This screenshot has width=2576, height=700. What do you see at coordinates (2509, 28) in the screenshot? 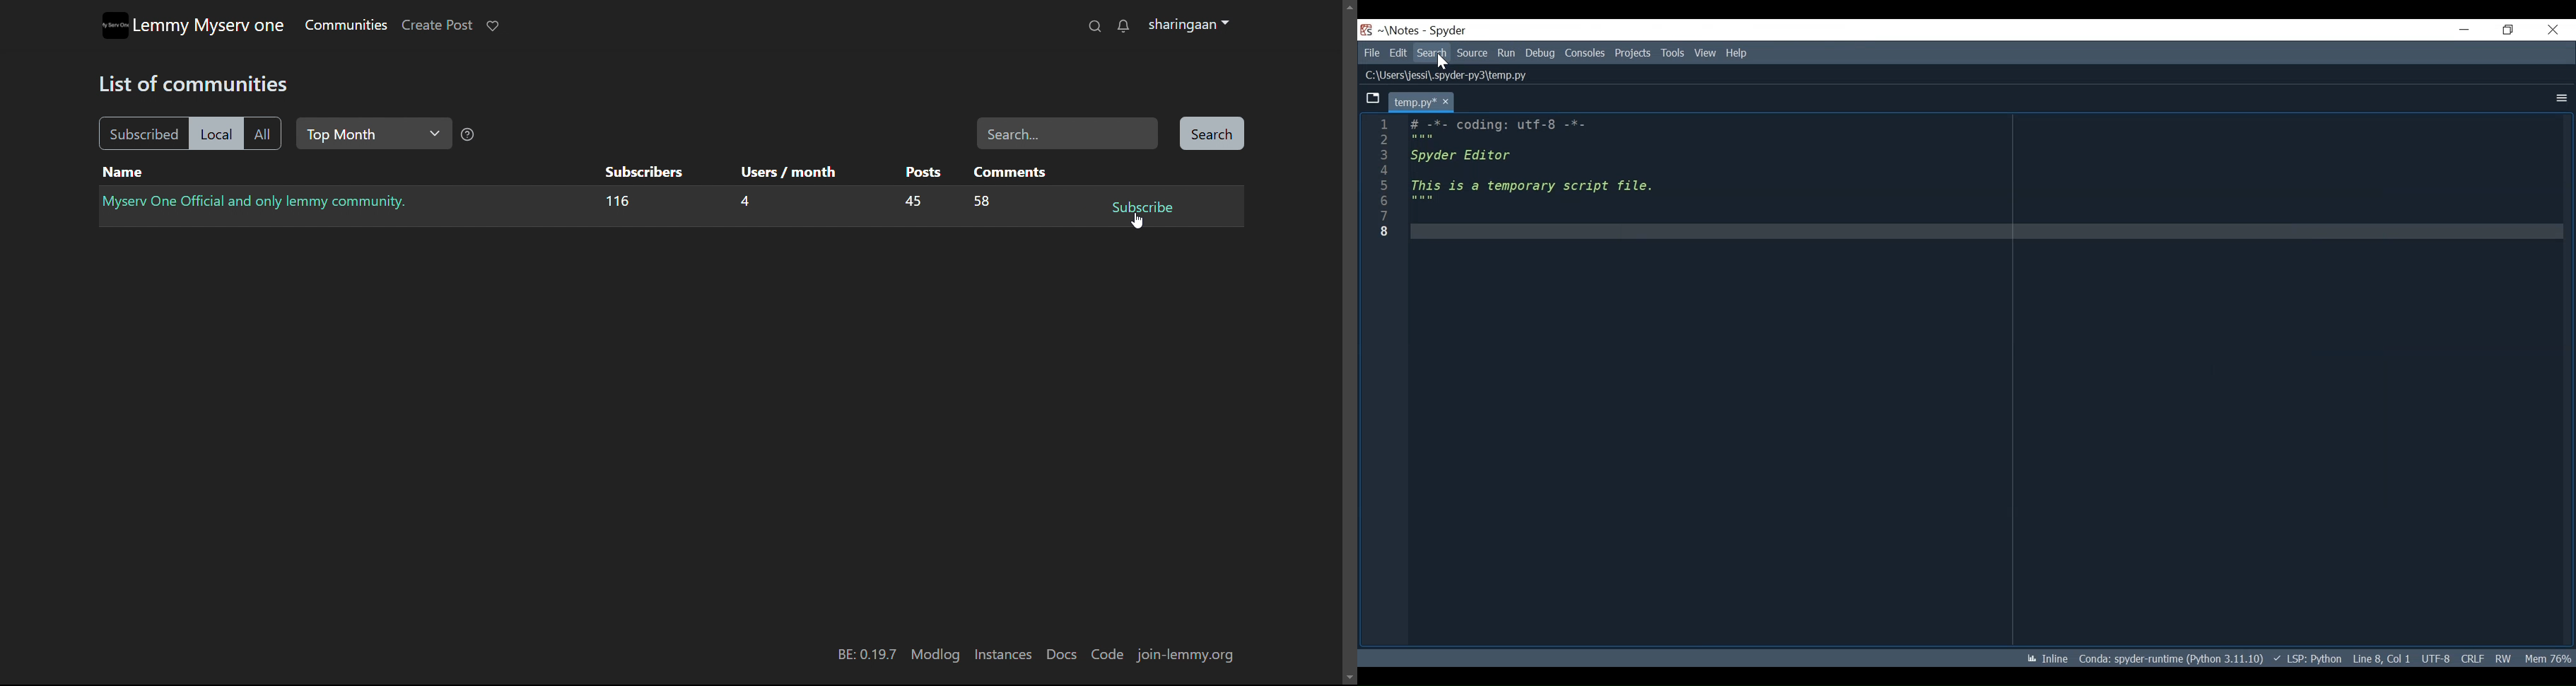
I see `Restore` at bounding box center [2509, 28].